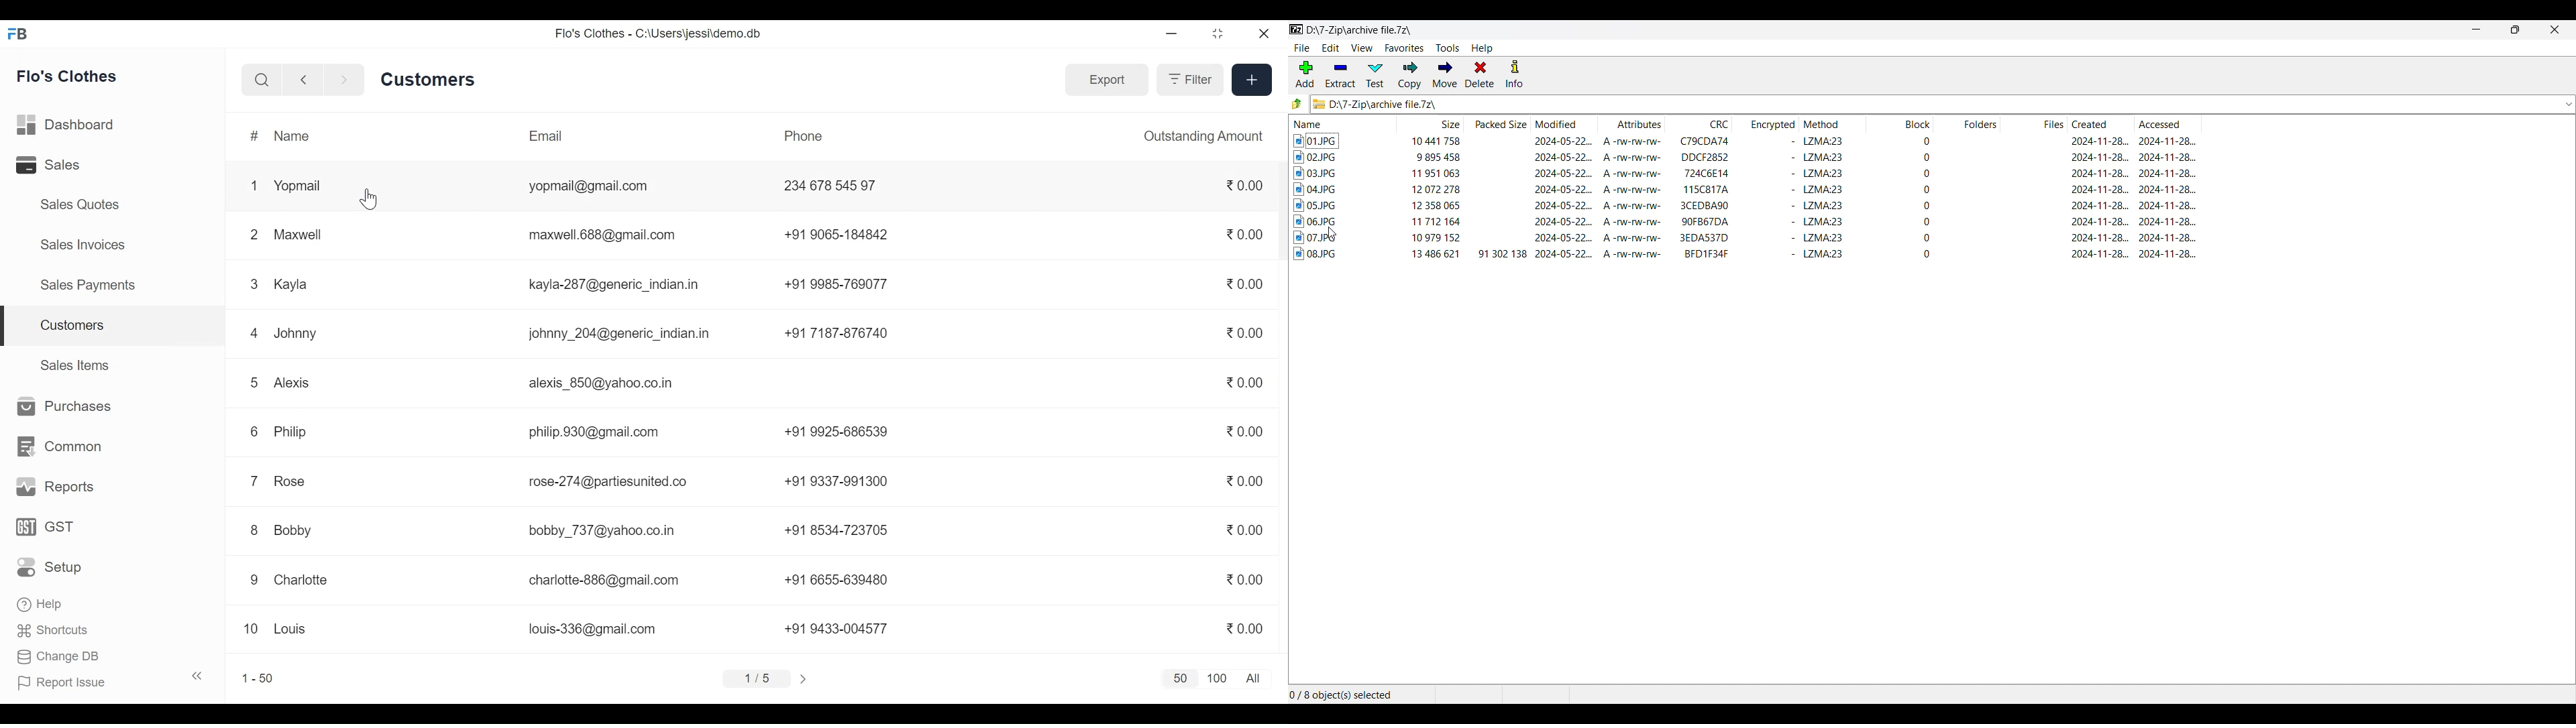 This screenshot has height=728, width=2576. Describe the element at coordinates (1514, 74) in the screenshot. I see `Info` at that location.